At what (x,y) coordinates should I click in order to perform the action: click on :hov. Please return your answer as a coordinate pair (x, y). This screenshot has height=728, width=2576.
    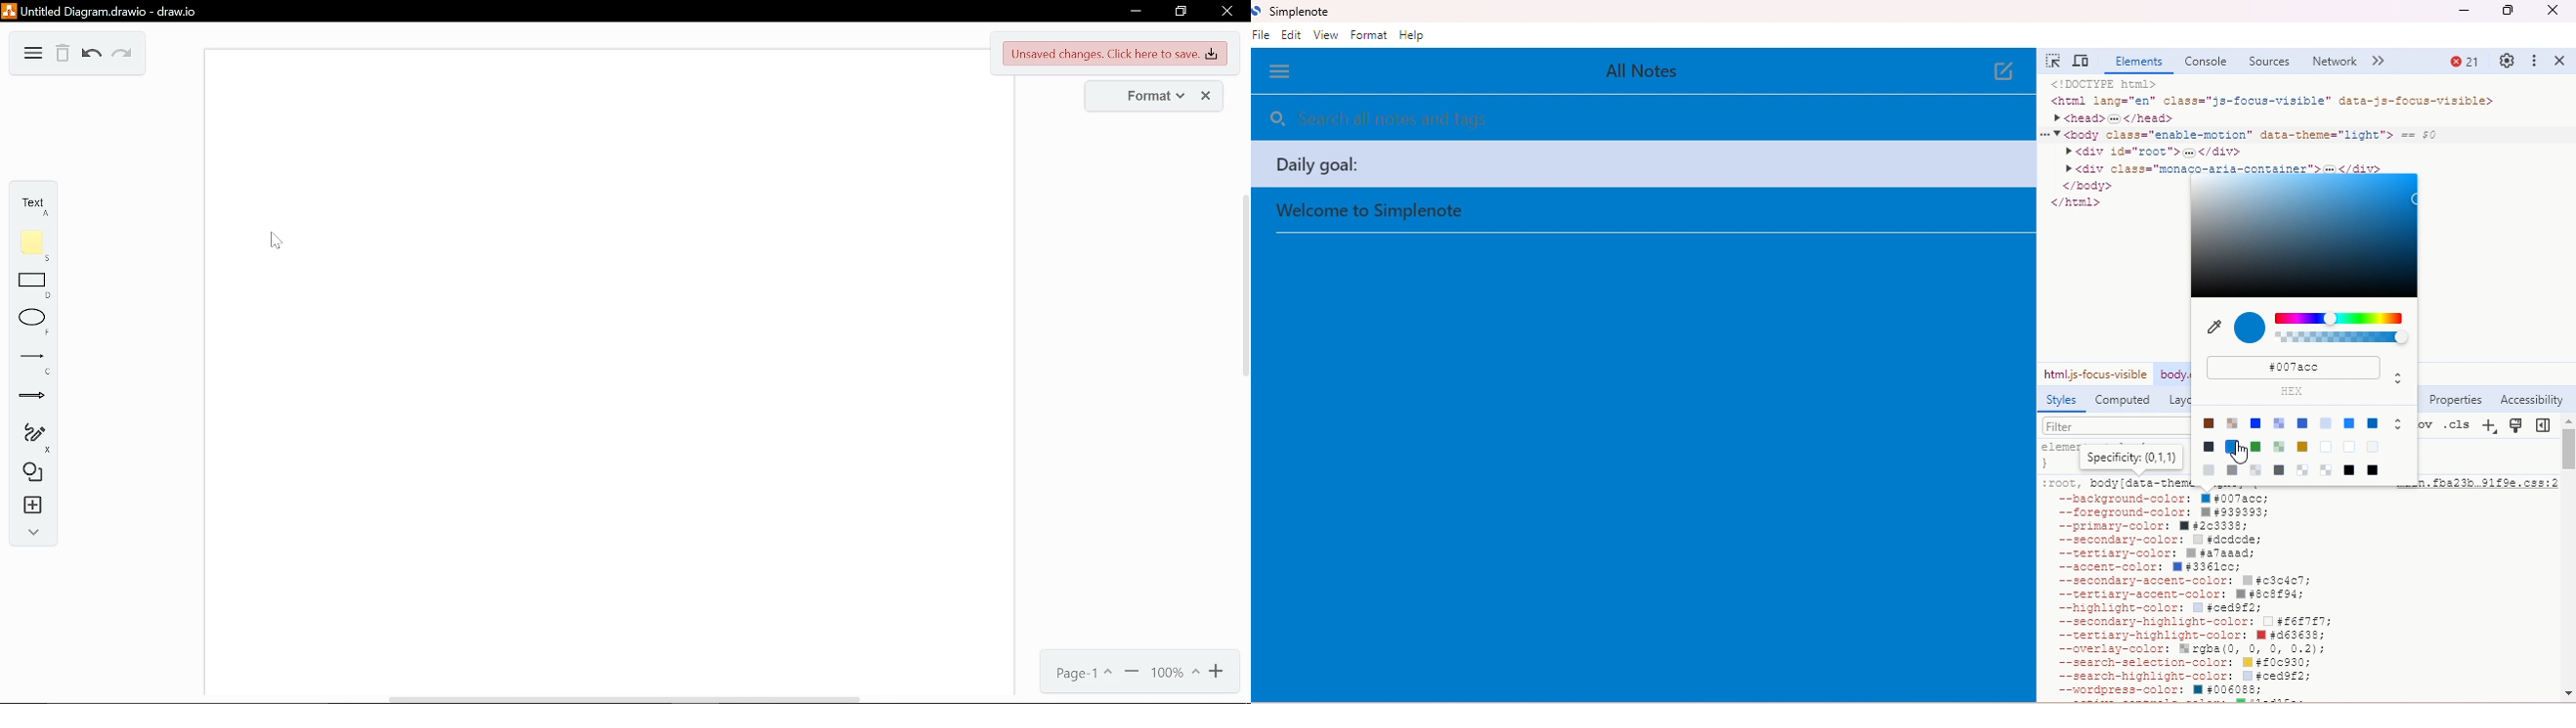
    Looking at the image, I should click on (2420, 423).